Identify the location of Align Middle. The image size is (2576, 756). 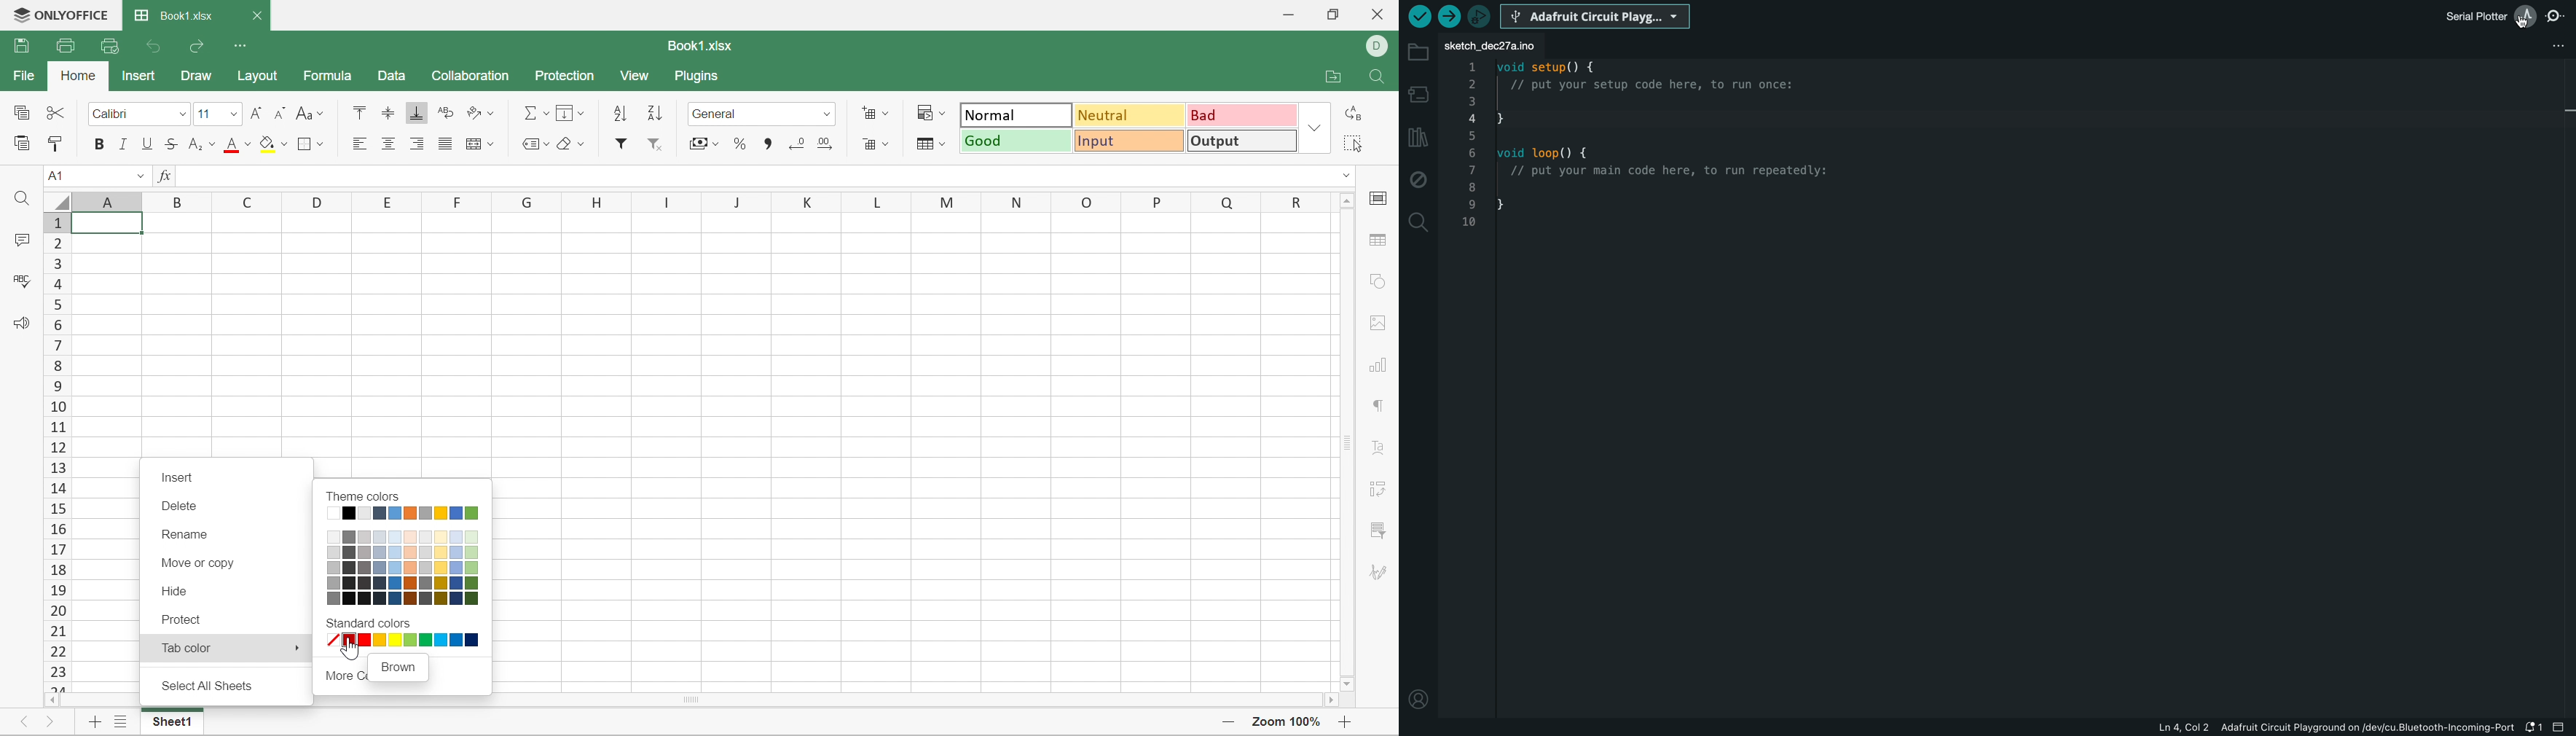
(390, 114).